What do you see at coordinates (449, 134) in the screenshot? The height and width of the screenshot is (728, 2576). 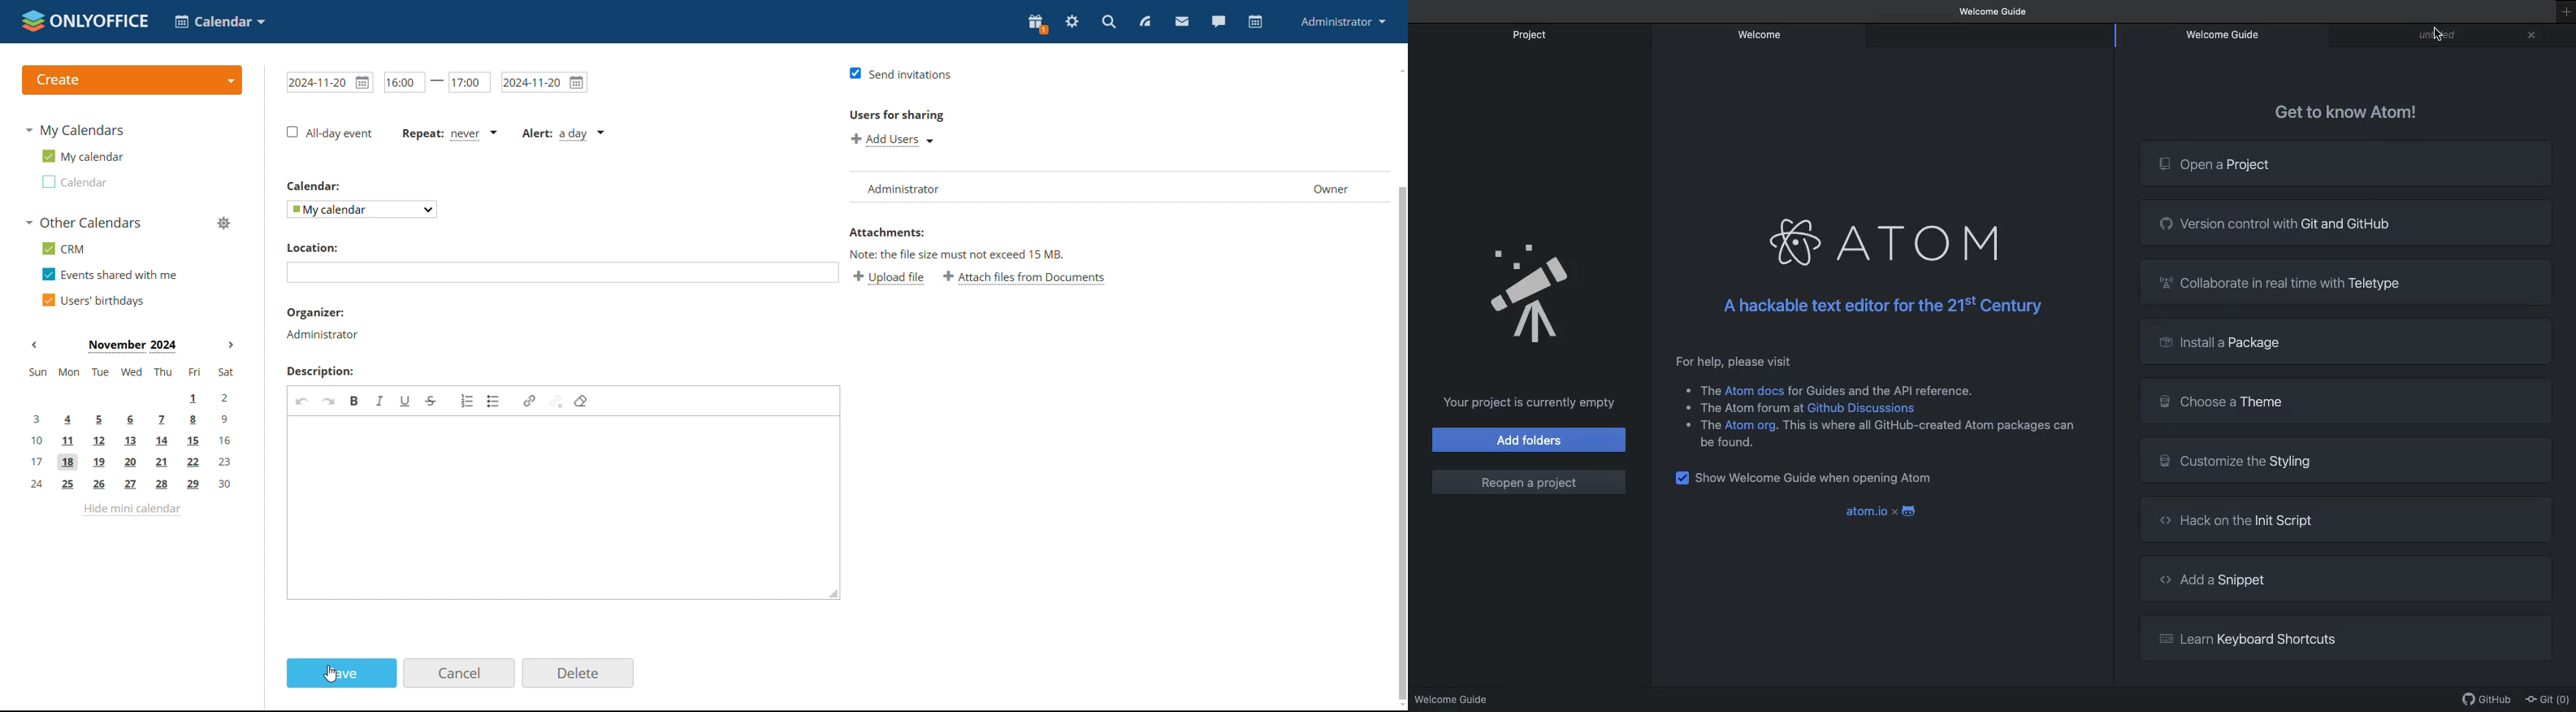 I see `event repetition` at bounding box center [449, 134].